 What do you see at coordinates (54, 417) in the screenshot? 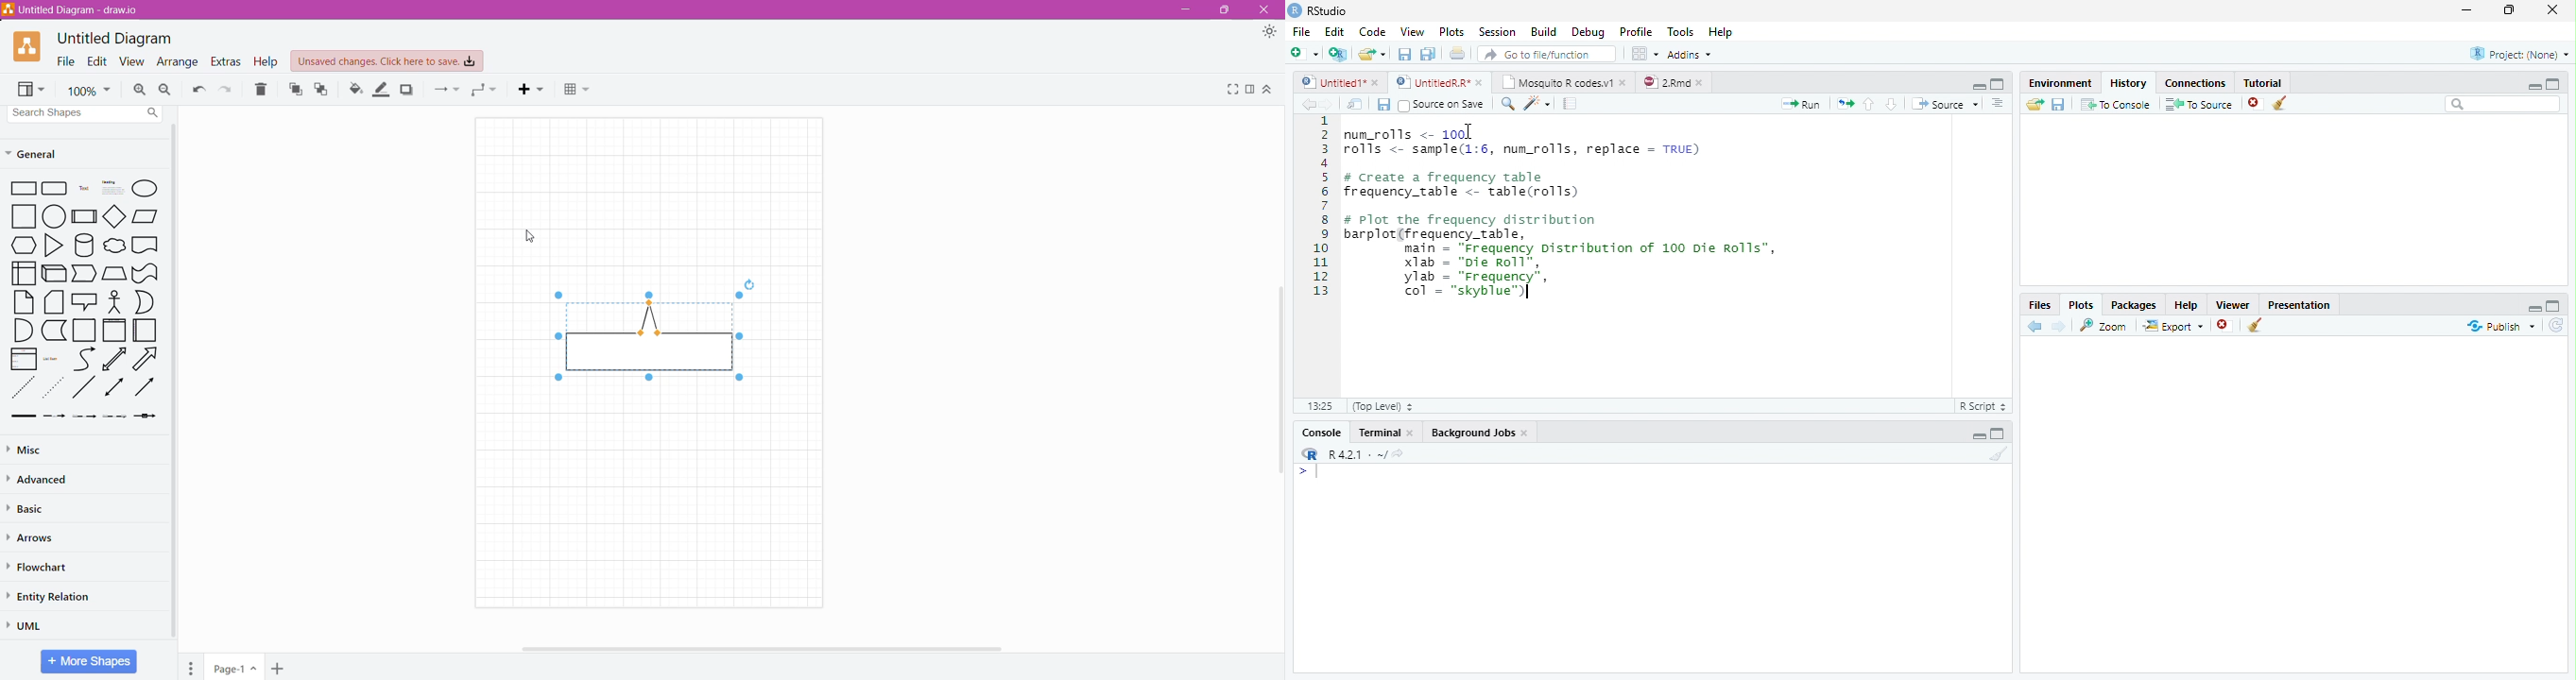
I see `Dashed Arrow` at bounding box center [54, 417].